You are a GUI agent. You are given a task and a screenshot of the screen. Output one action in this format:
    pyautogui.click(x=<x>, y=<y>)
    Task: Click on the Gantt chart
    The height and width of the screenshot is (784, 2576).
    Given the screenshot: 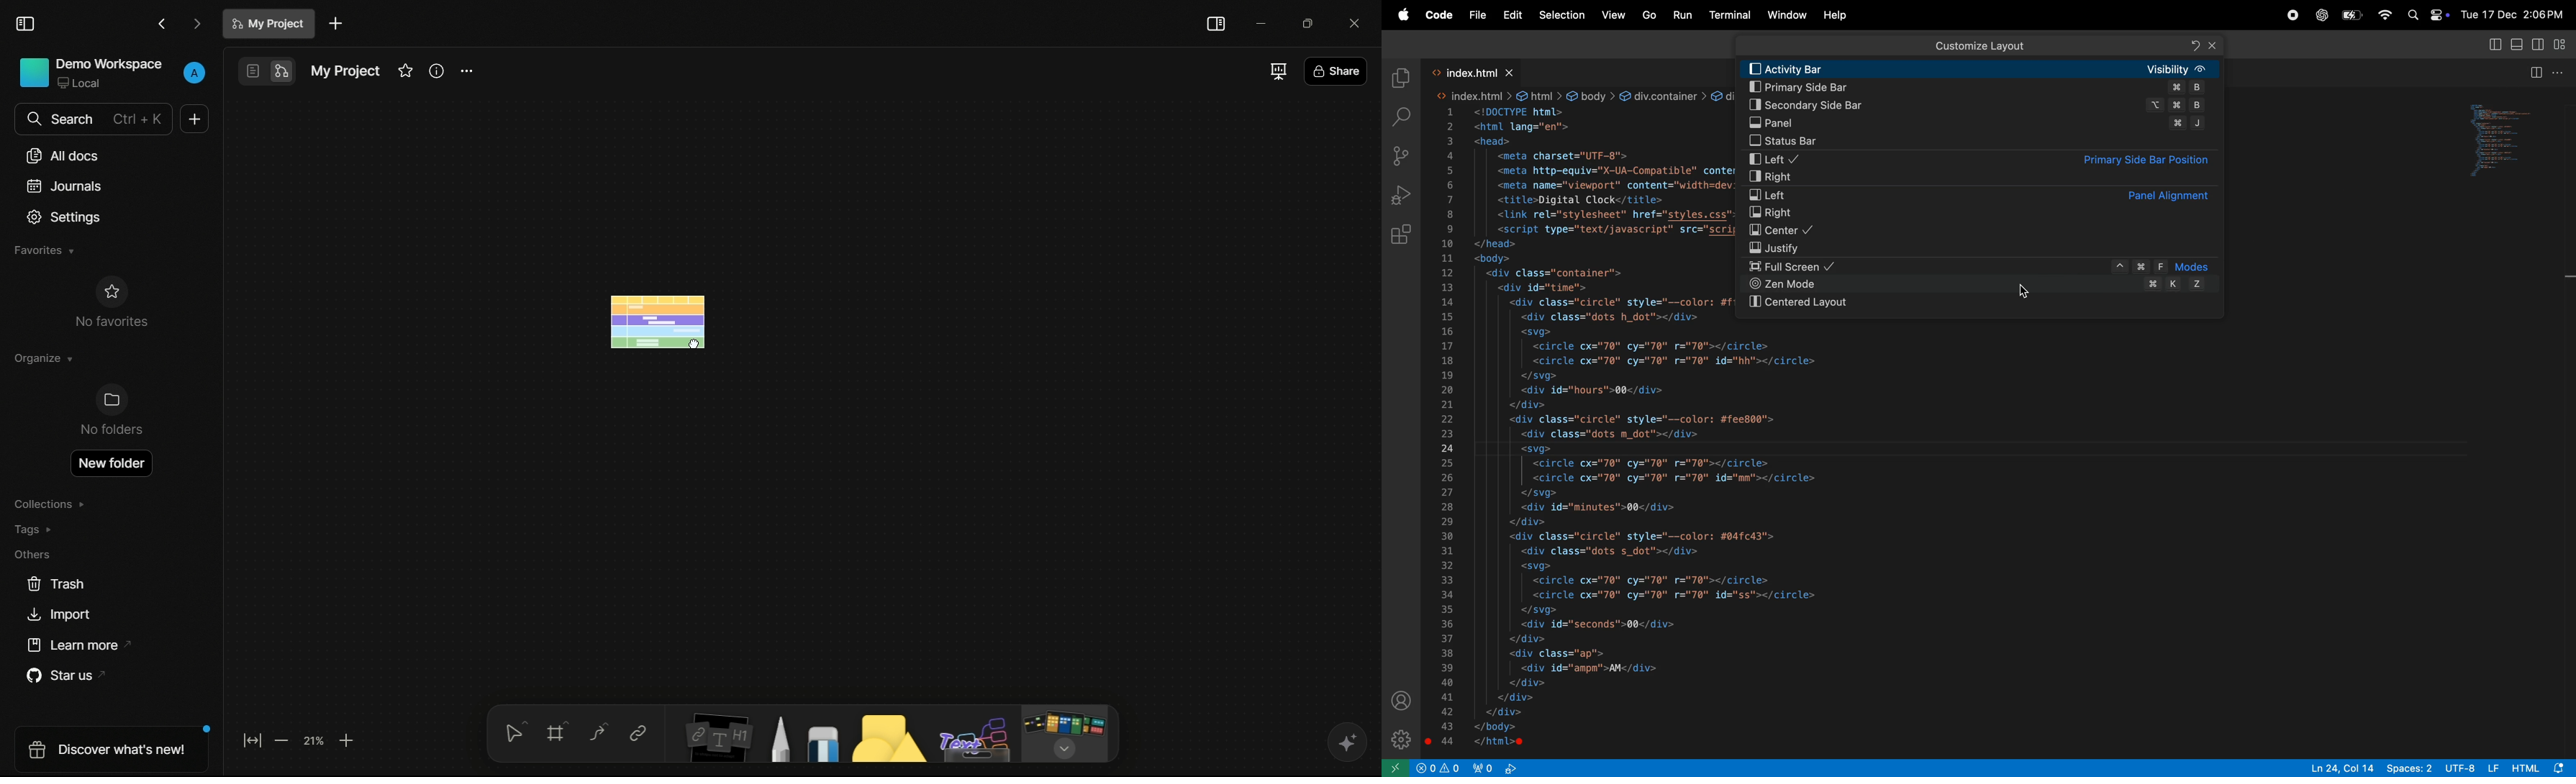 What is the action you would take?
    pyautogui.click(x=661, y=322)
    